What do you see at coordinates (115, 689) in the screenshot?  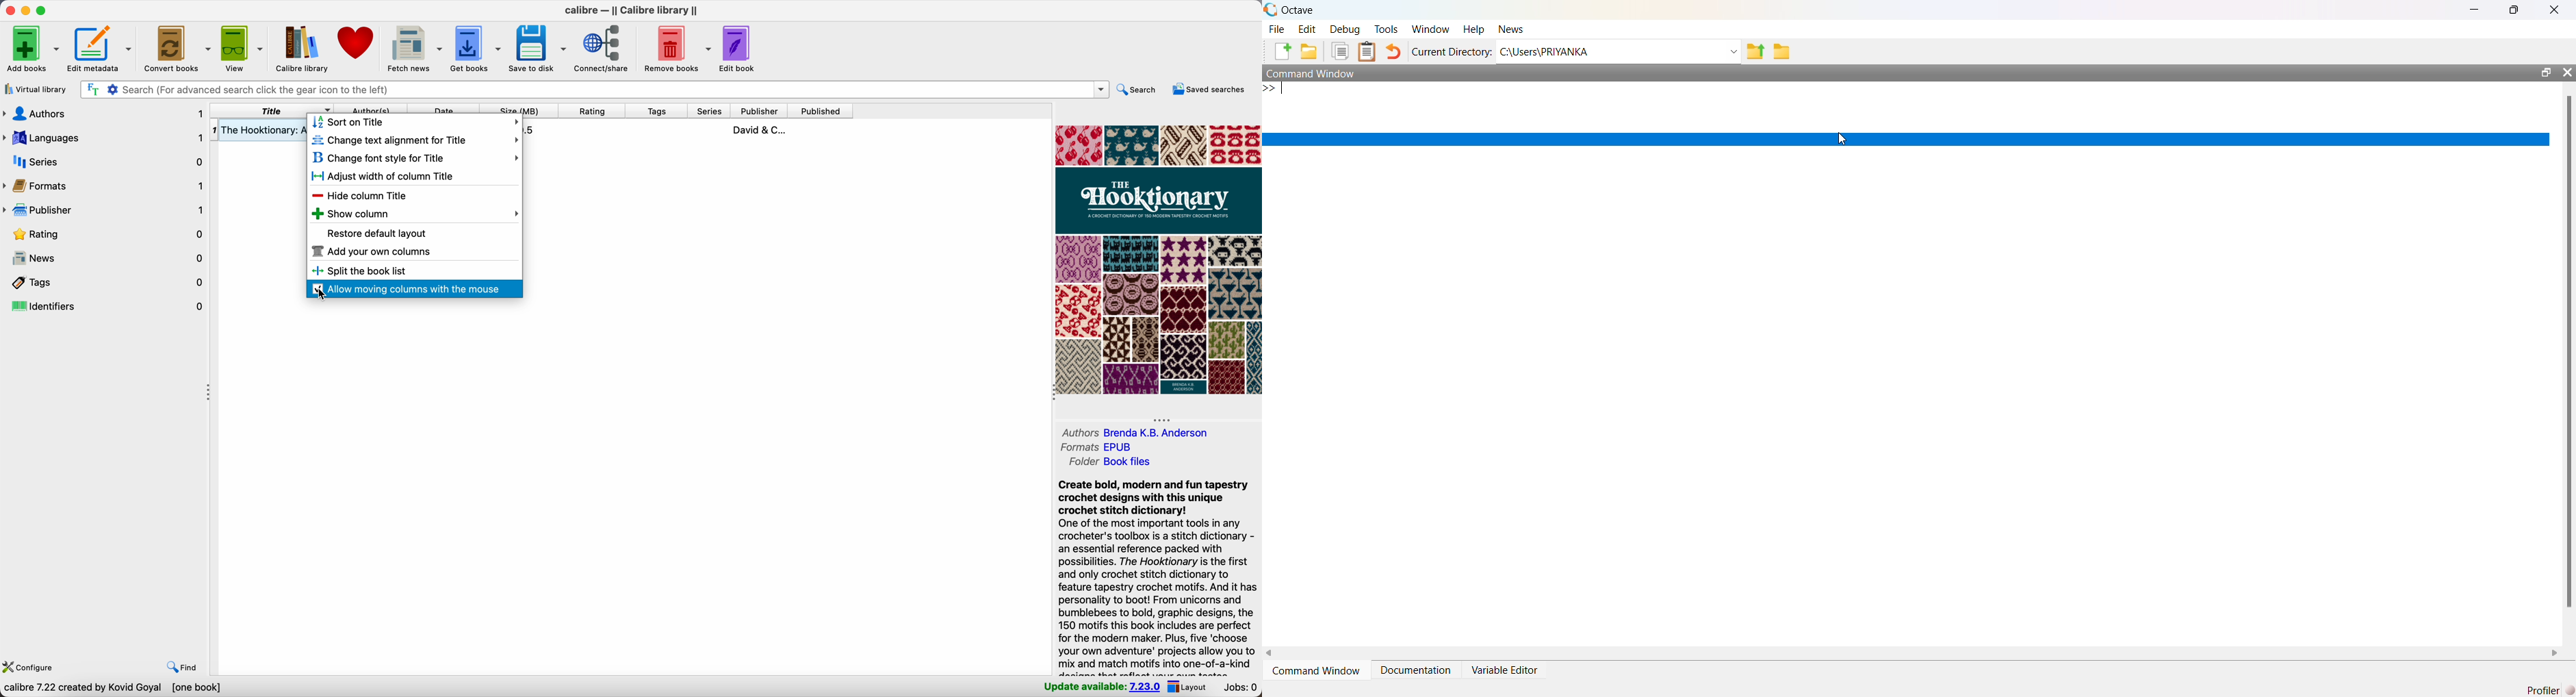 I see `data` at bounding box center [115, 689].